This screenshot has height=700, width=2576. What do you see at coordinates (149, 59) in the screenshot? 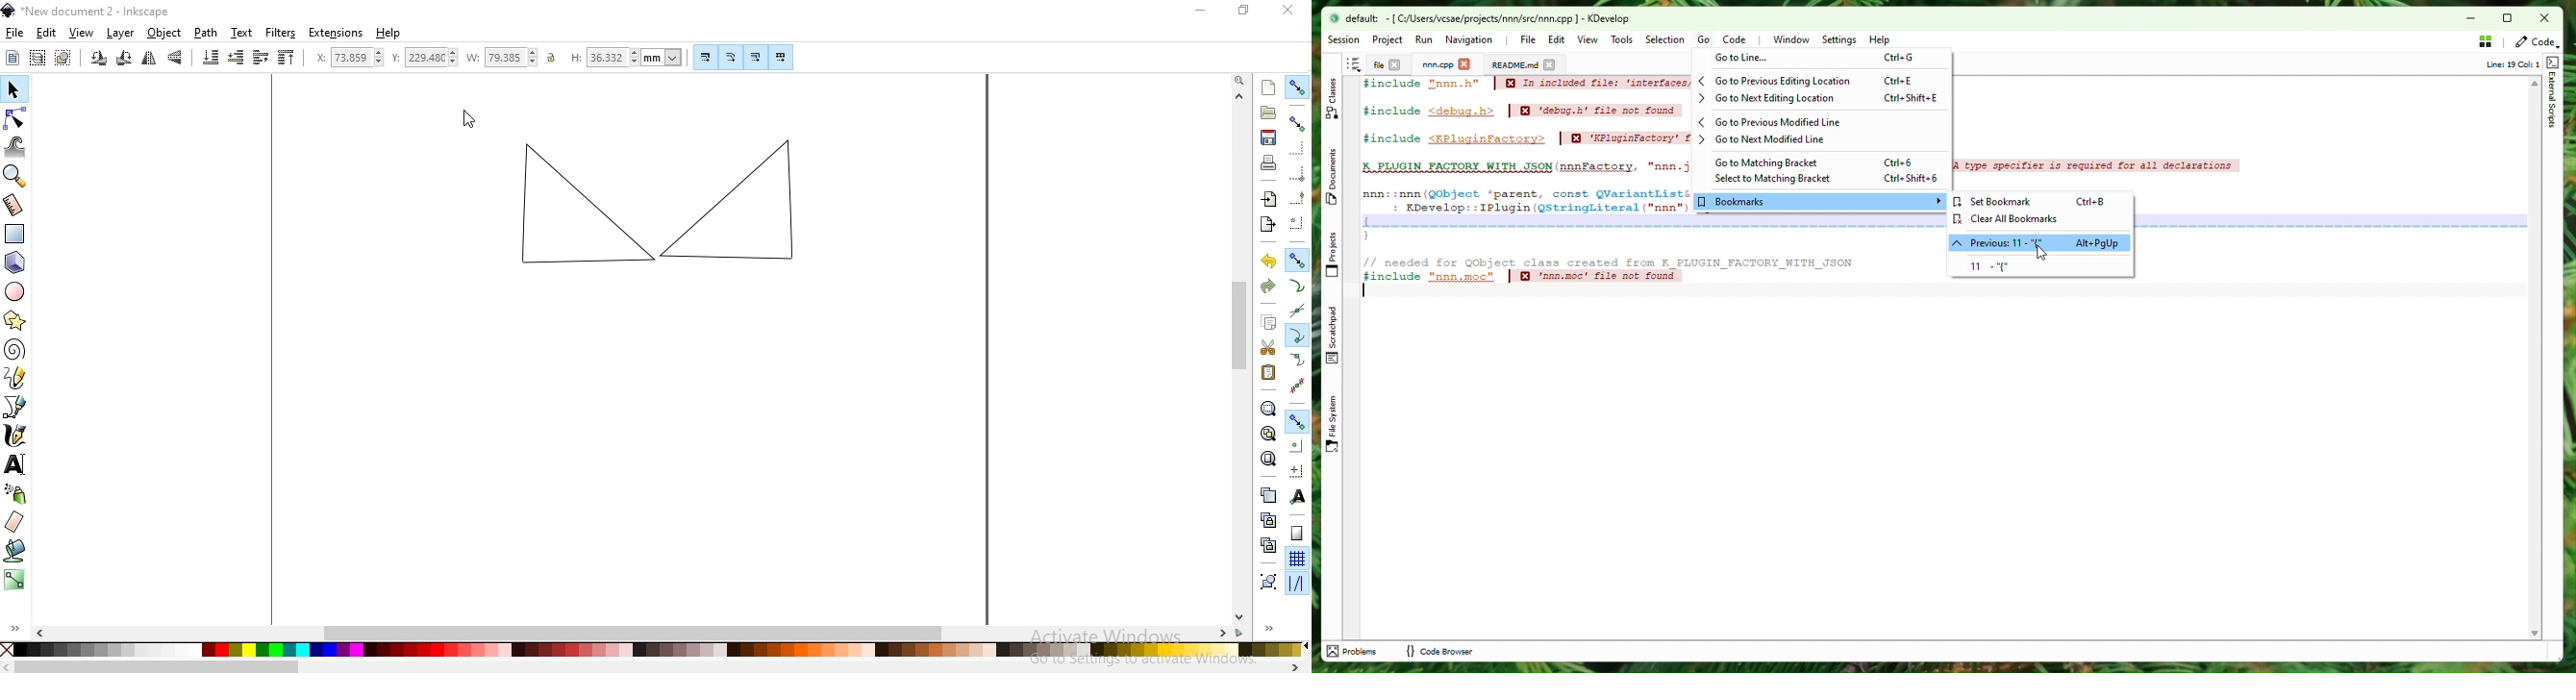
I see `flip horizontally` at bounding box center [149, 59].